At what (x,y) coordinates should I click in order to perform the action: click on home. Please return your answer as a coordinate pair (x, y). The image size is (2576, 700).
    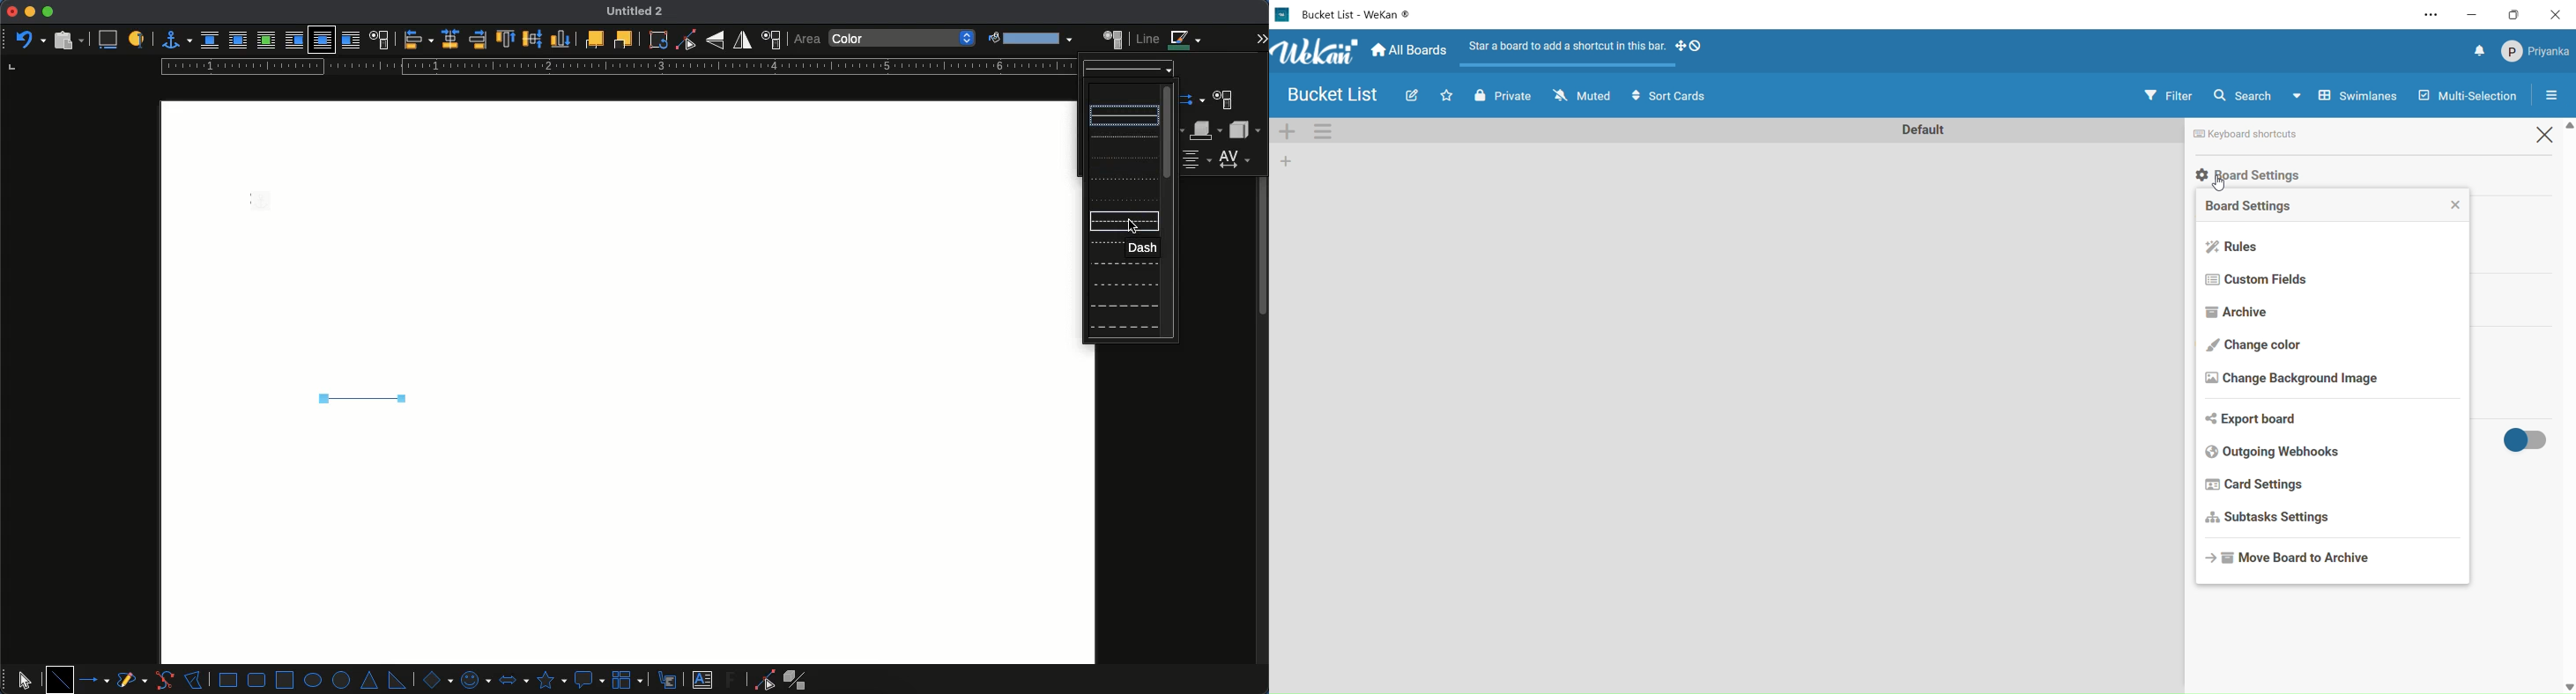
    Looking at the image, I should click on (1411, 50).